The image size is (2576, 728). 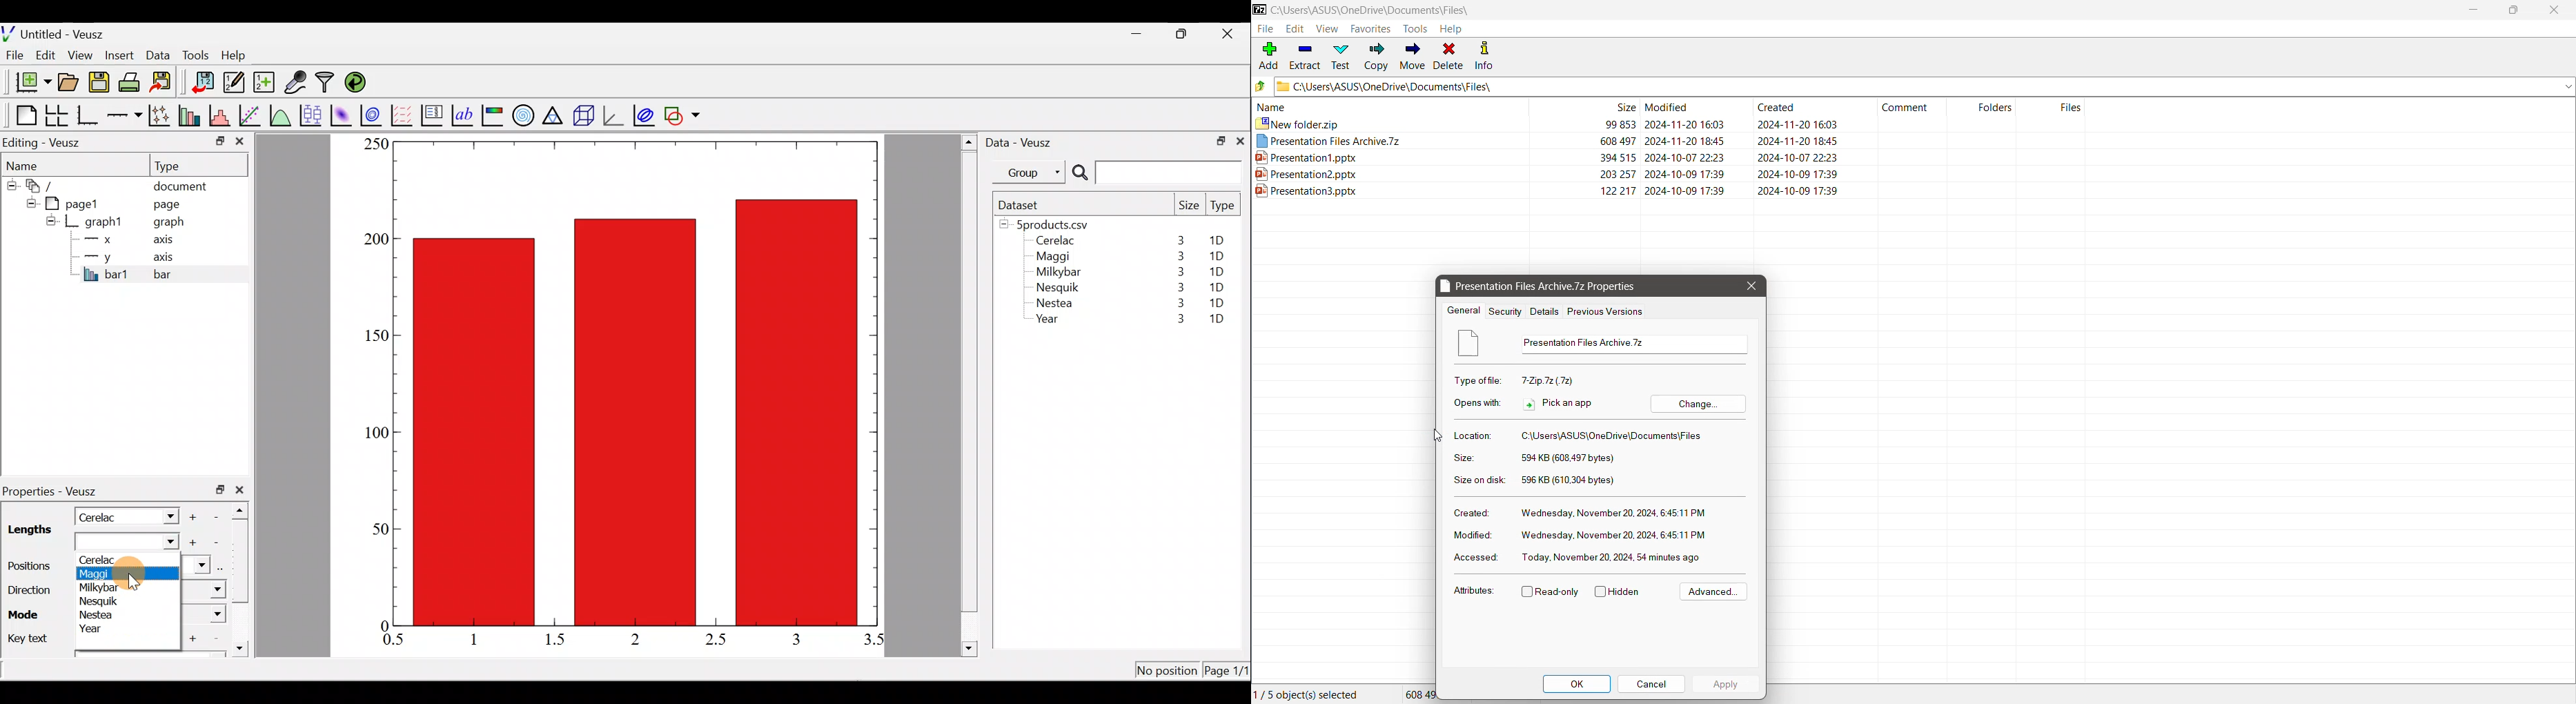 What do you see at coordinates (1715, 591) in the screenshot?
I see `Advanced` at bounding box center [1715, 591].